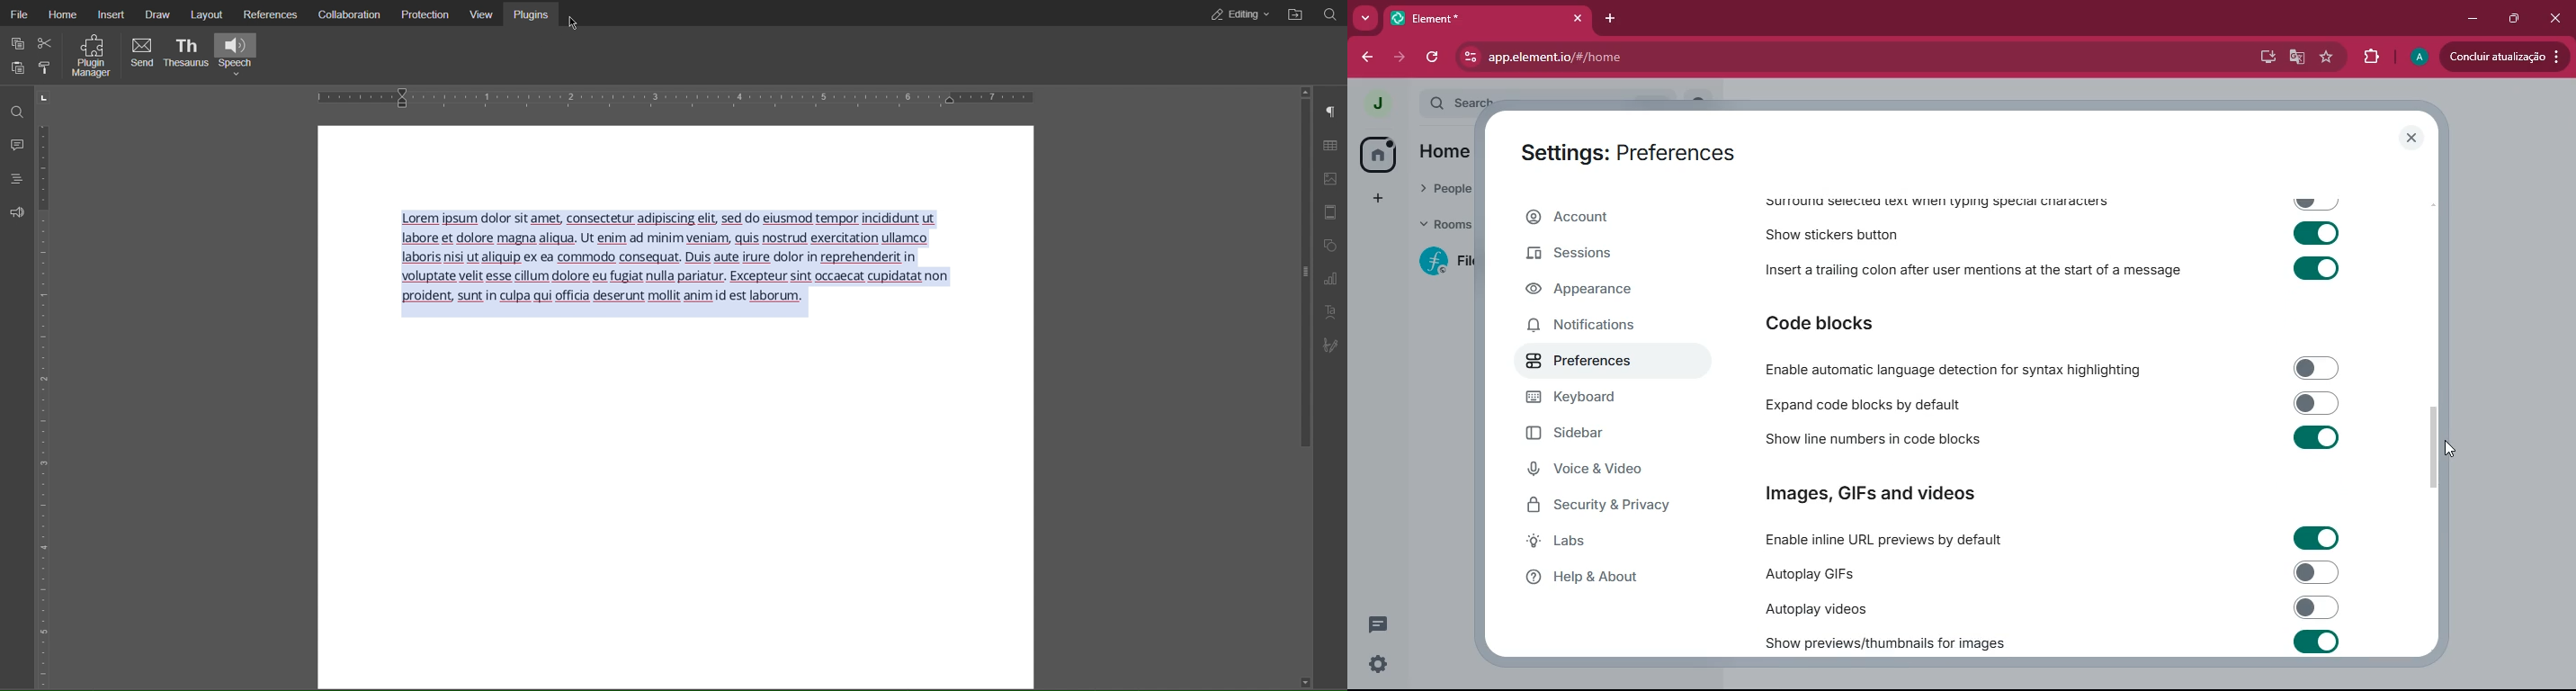 This screenshot has width=2576, height=700. Describe the element at coordinates (13, 212) in the screenshot. I see `Feedback and Support` at that location.